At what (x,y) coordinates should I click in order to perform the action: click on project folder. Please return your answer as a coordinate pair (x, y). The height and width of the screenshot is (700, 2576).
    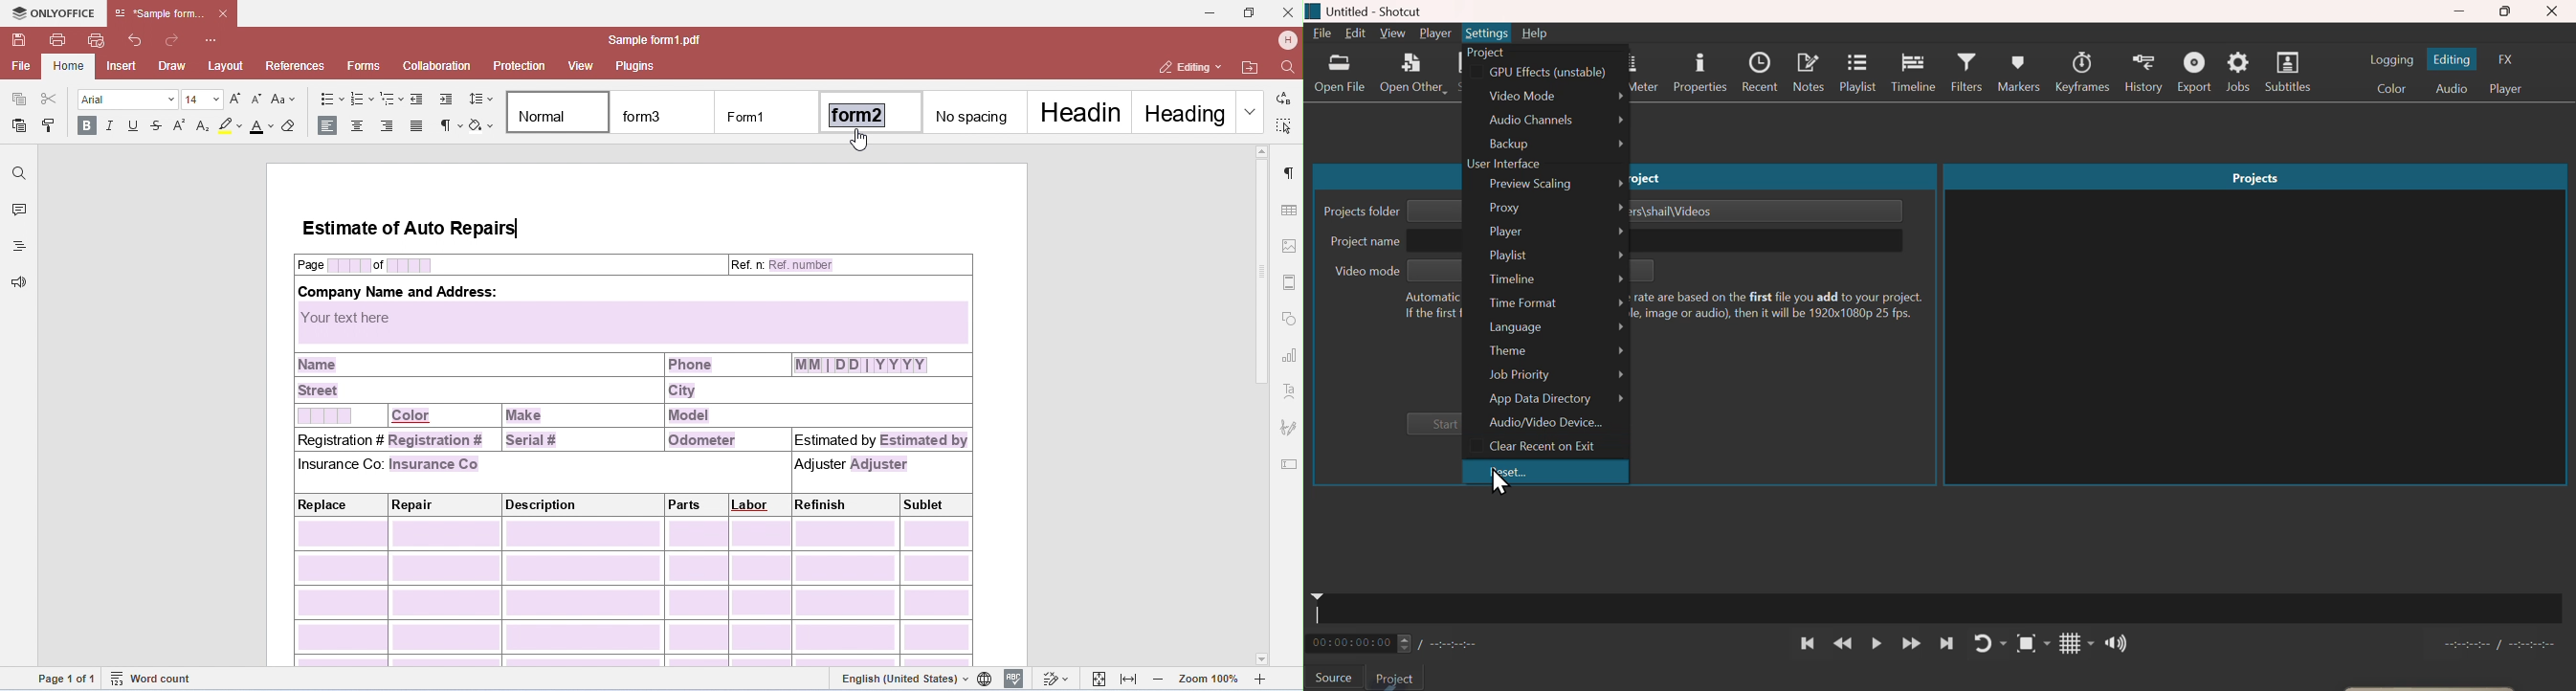
    Looking at the image, I should click on (1358, 210).